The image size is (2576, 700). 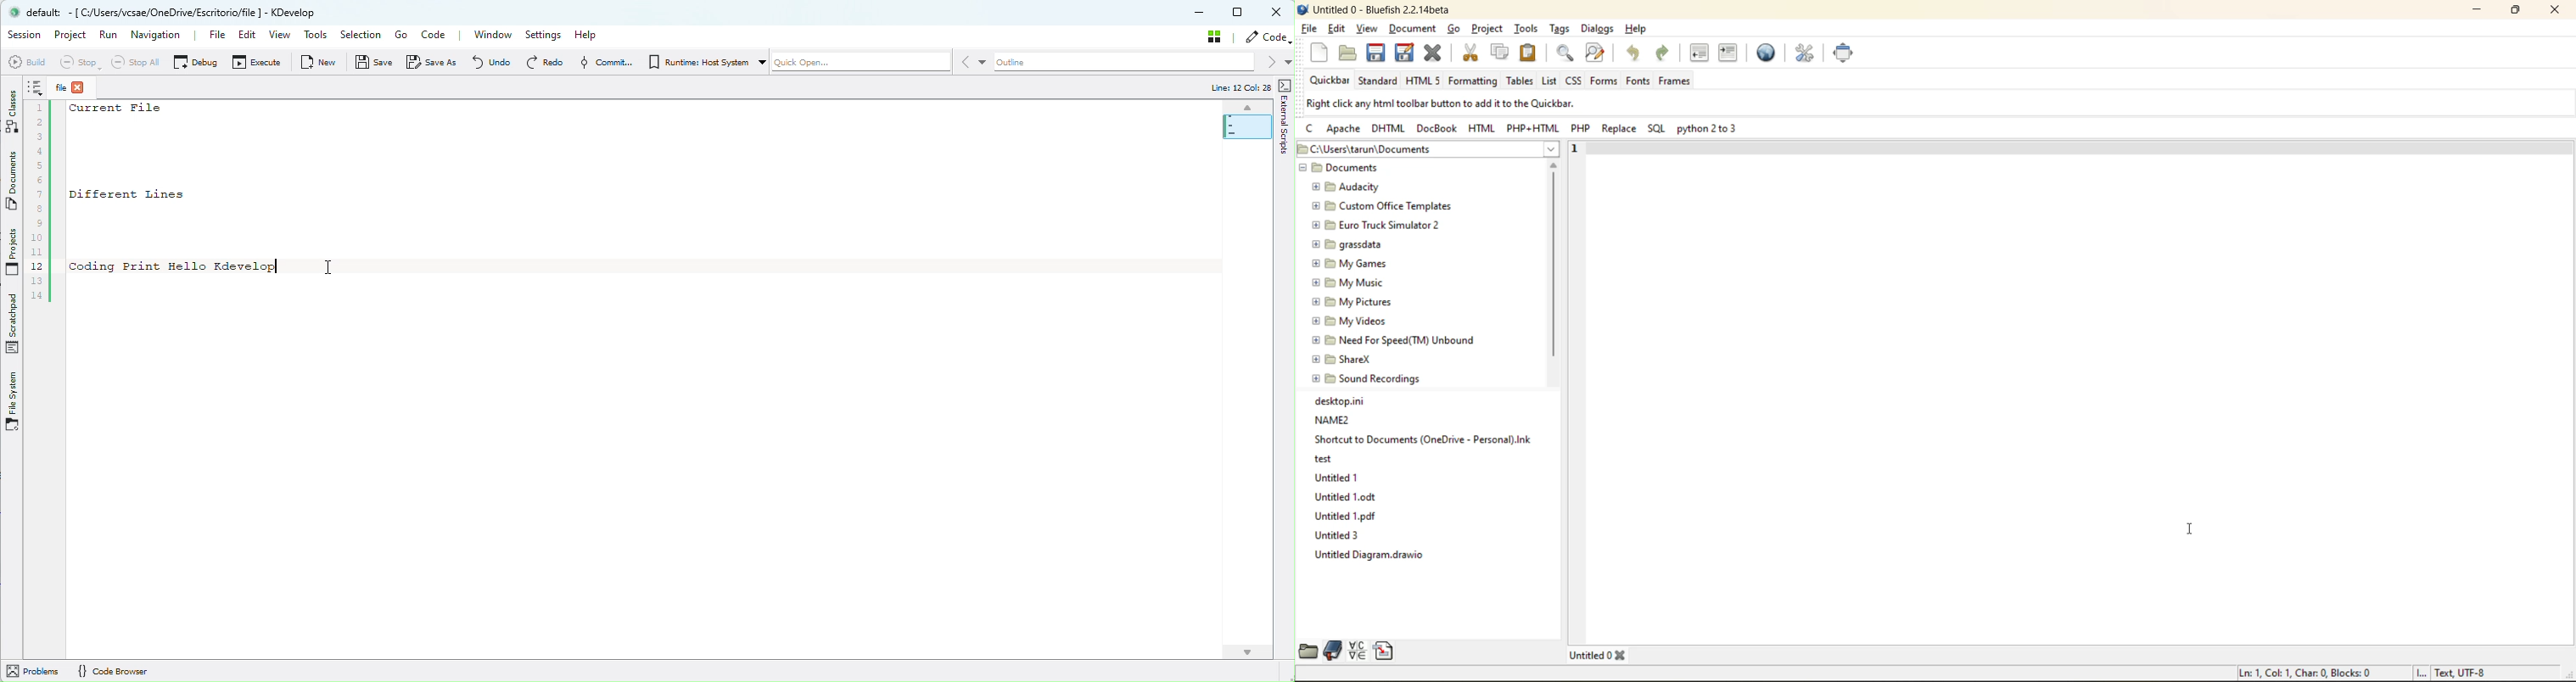 What do you see at coordinates (1637, 53) in the screenshot?
I see `undo` at bounding box center [1637, 53].